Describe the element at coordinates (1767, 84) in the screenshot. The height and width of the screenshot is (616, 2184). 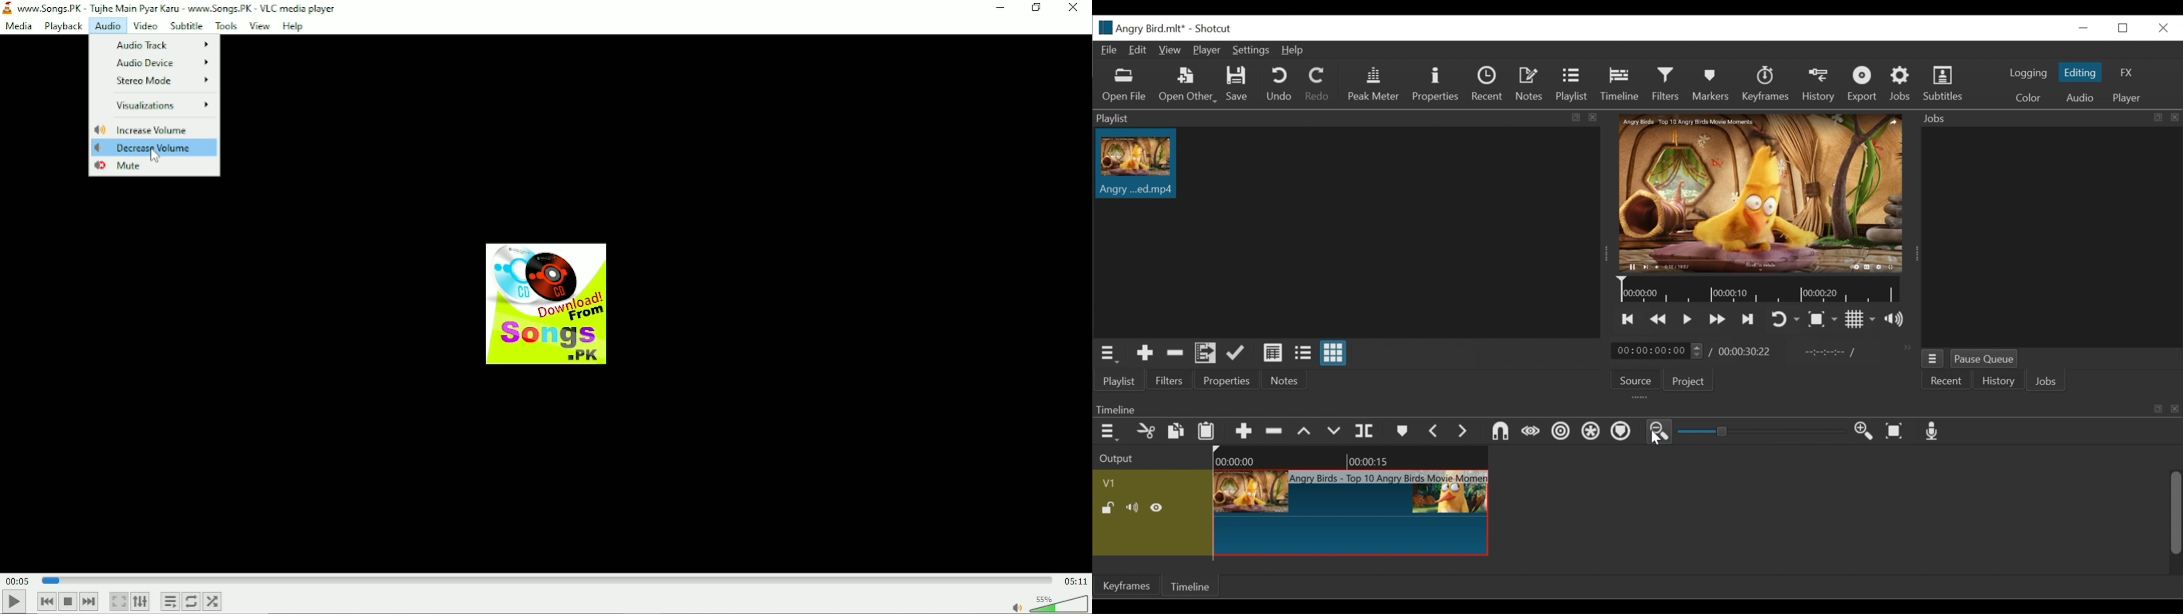
I see `Keyframes` at that location.